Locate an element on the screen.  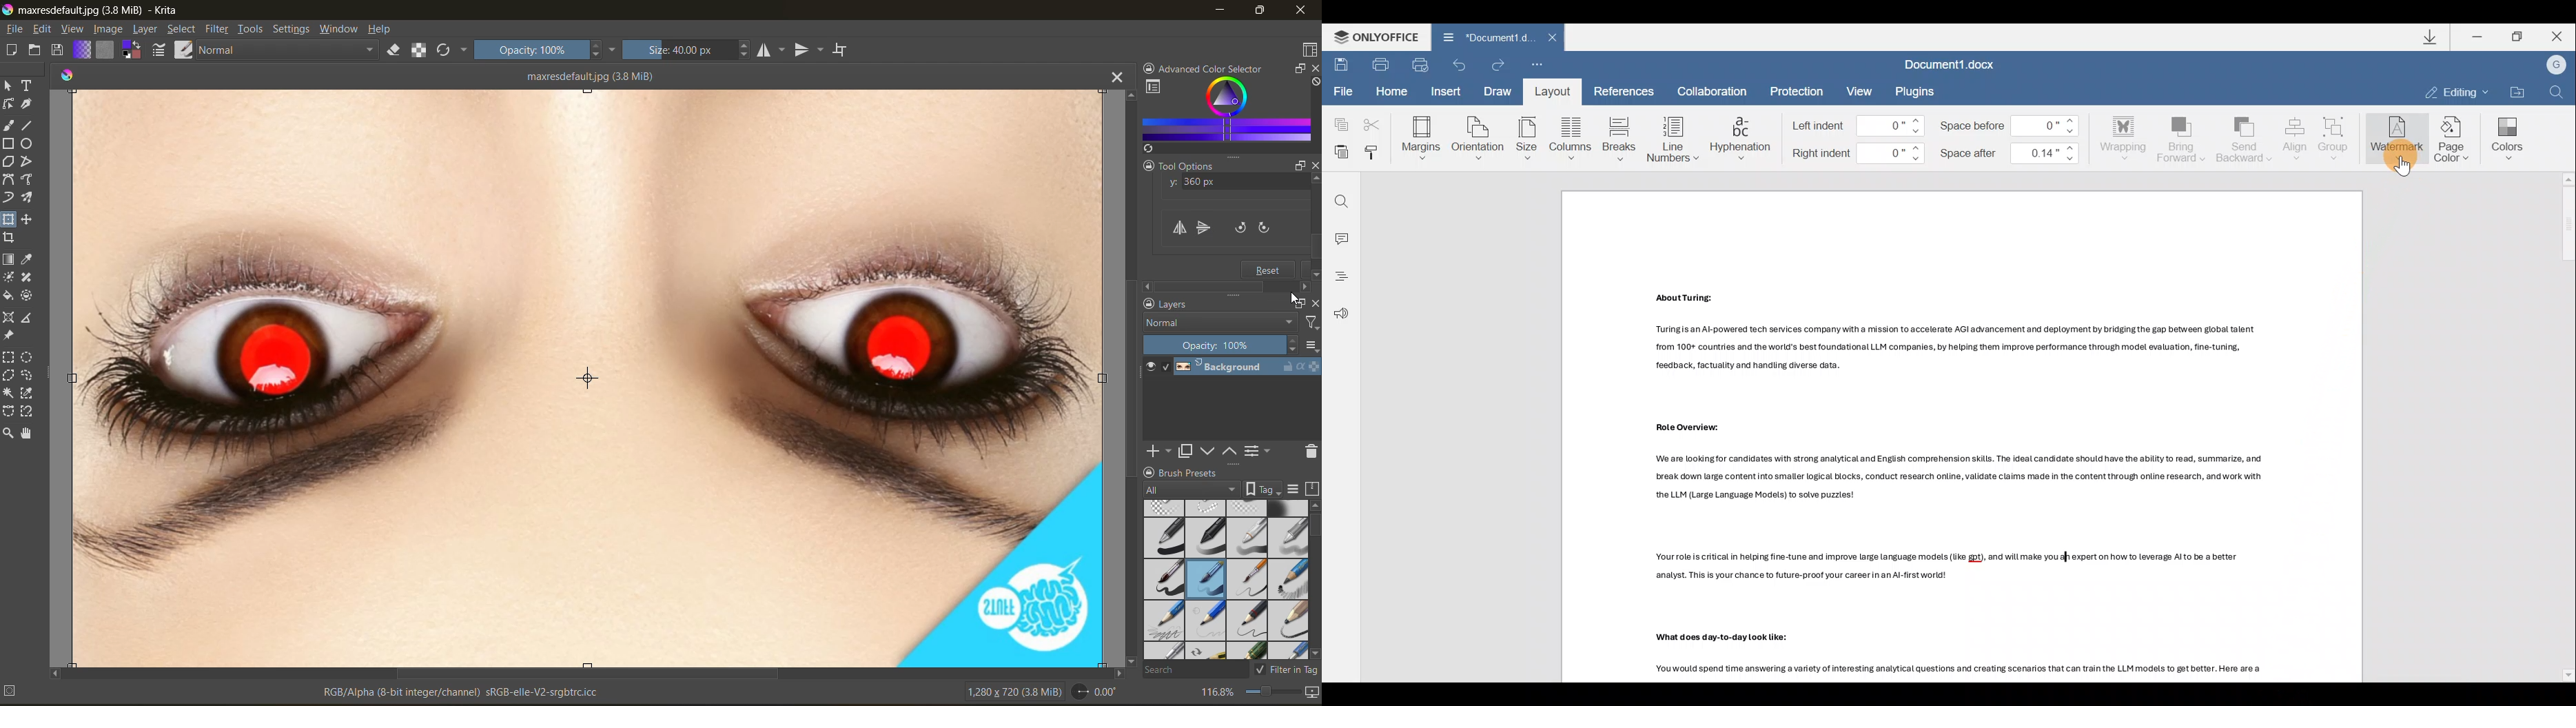
add is located at coordinates (1158, 452).